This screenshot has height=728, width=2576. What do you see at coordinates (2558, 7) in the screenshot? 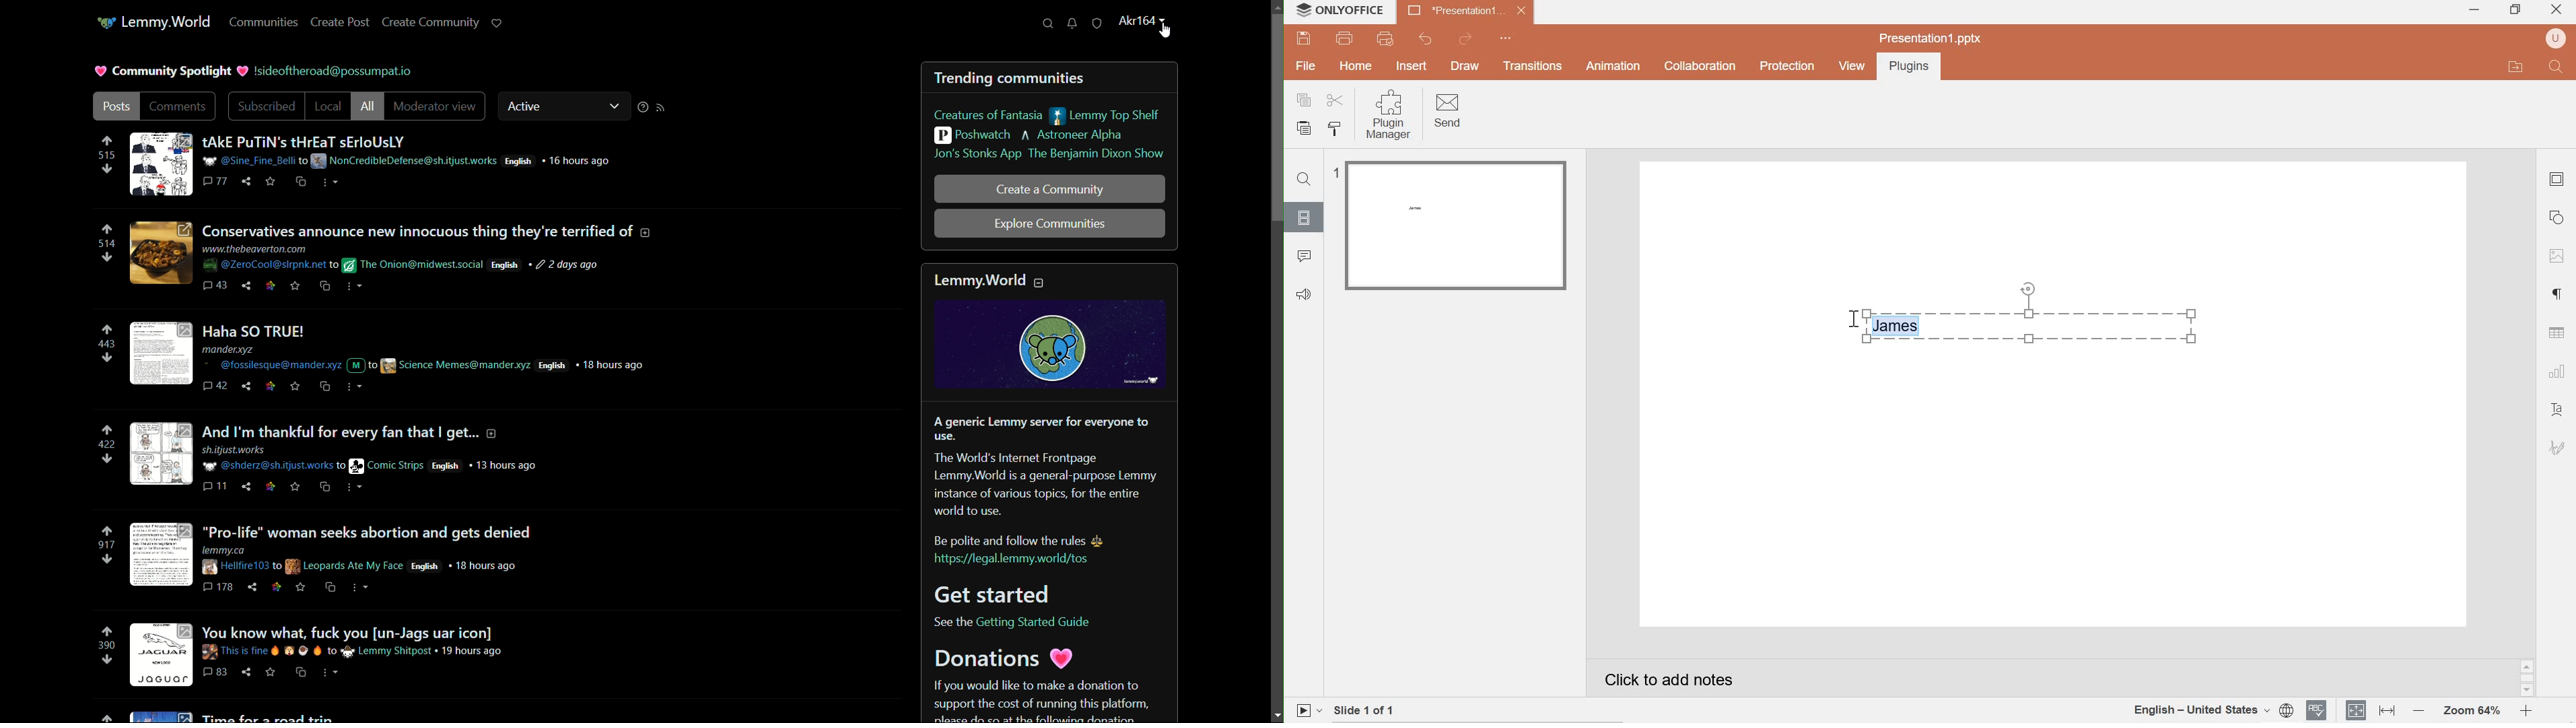
I see `close` at bounding box center [2558, 7].